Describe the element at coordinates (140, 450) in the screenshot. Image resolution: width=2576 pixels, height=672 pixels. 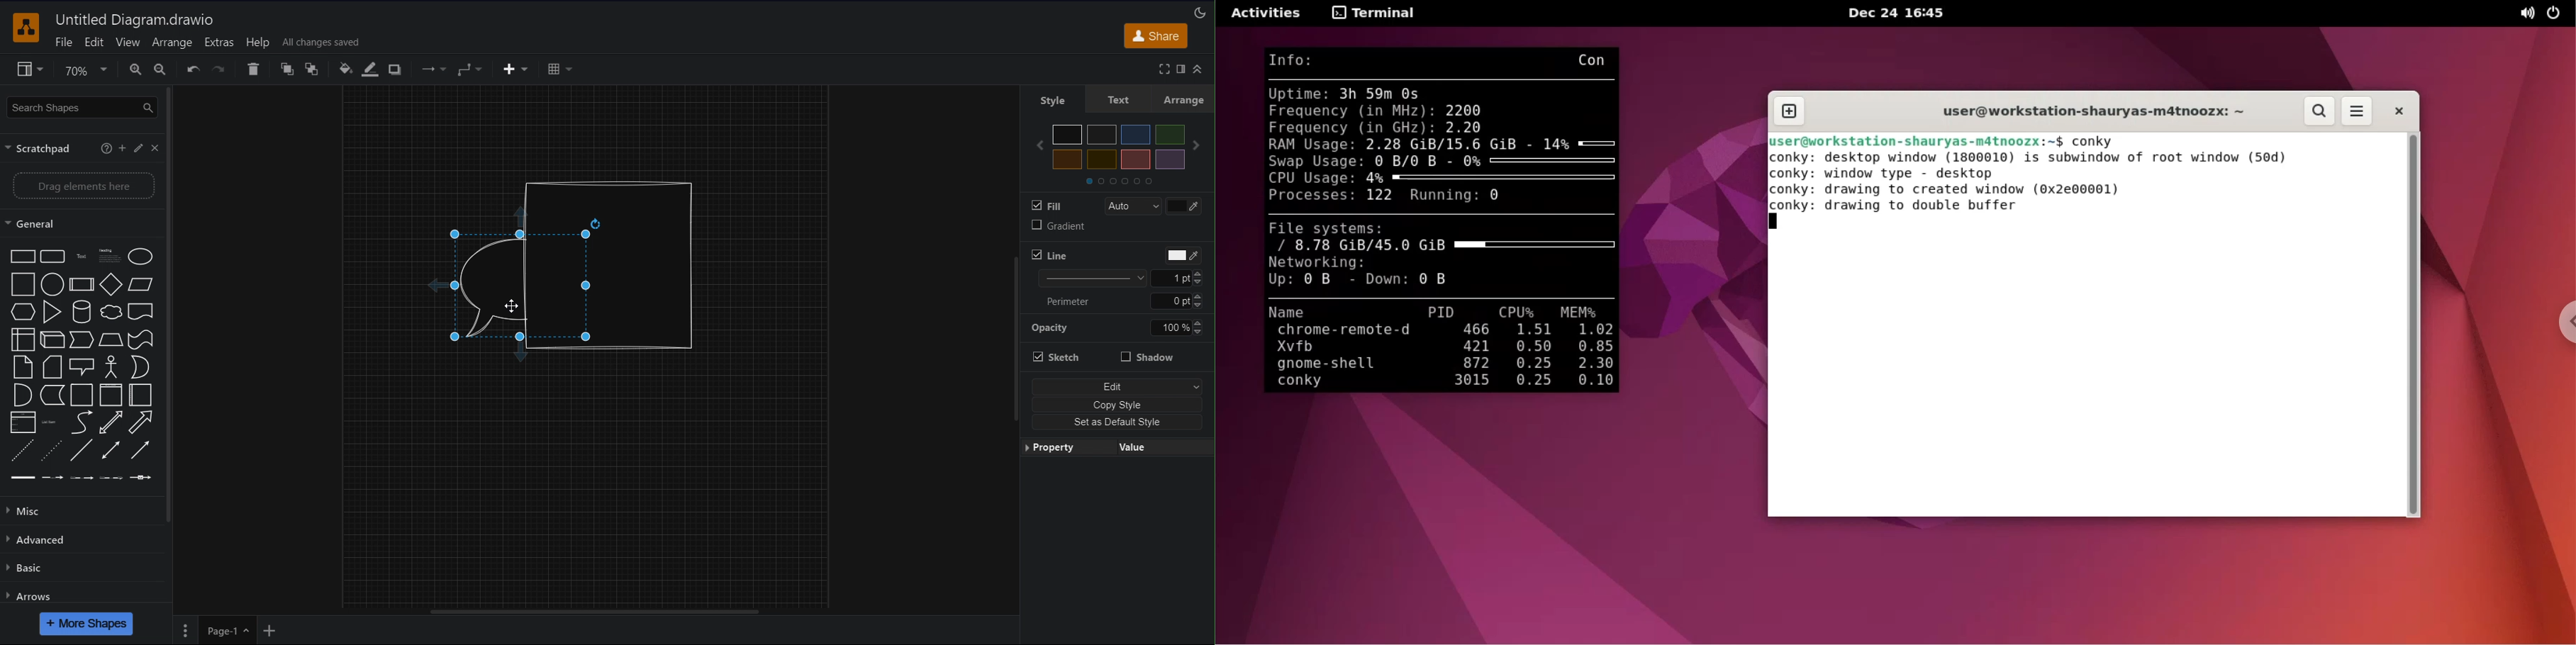
I see `Directional connector` at that location.